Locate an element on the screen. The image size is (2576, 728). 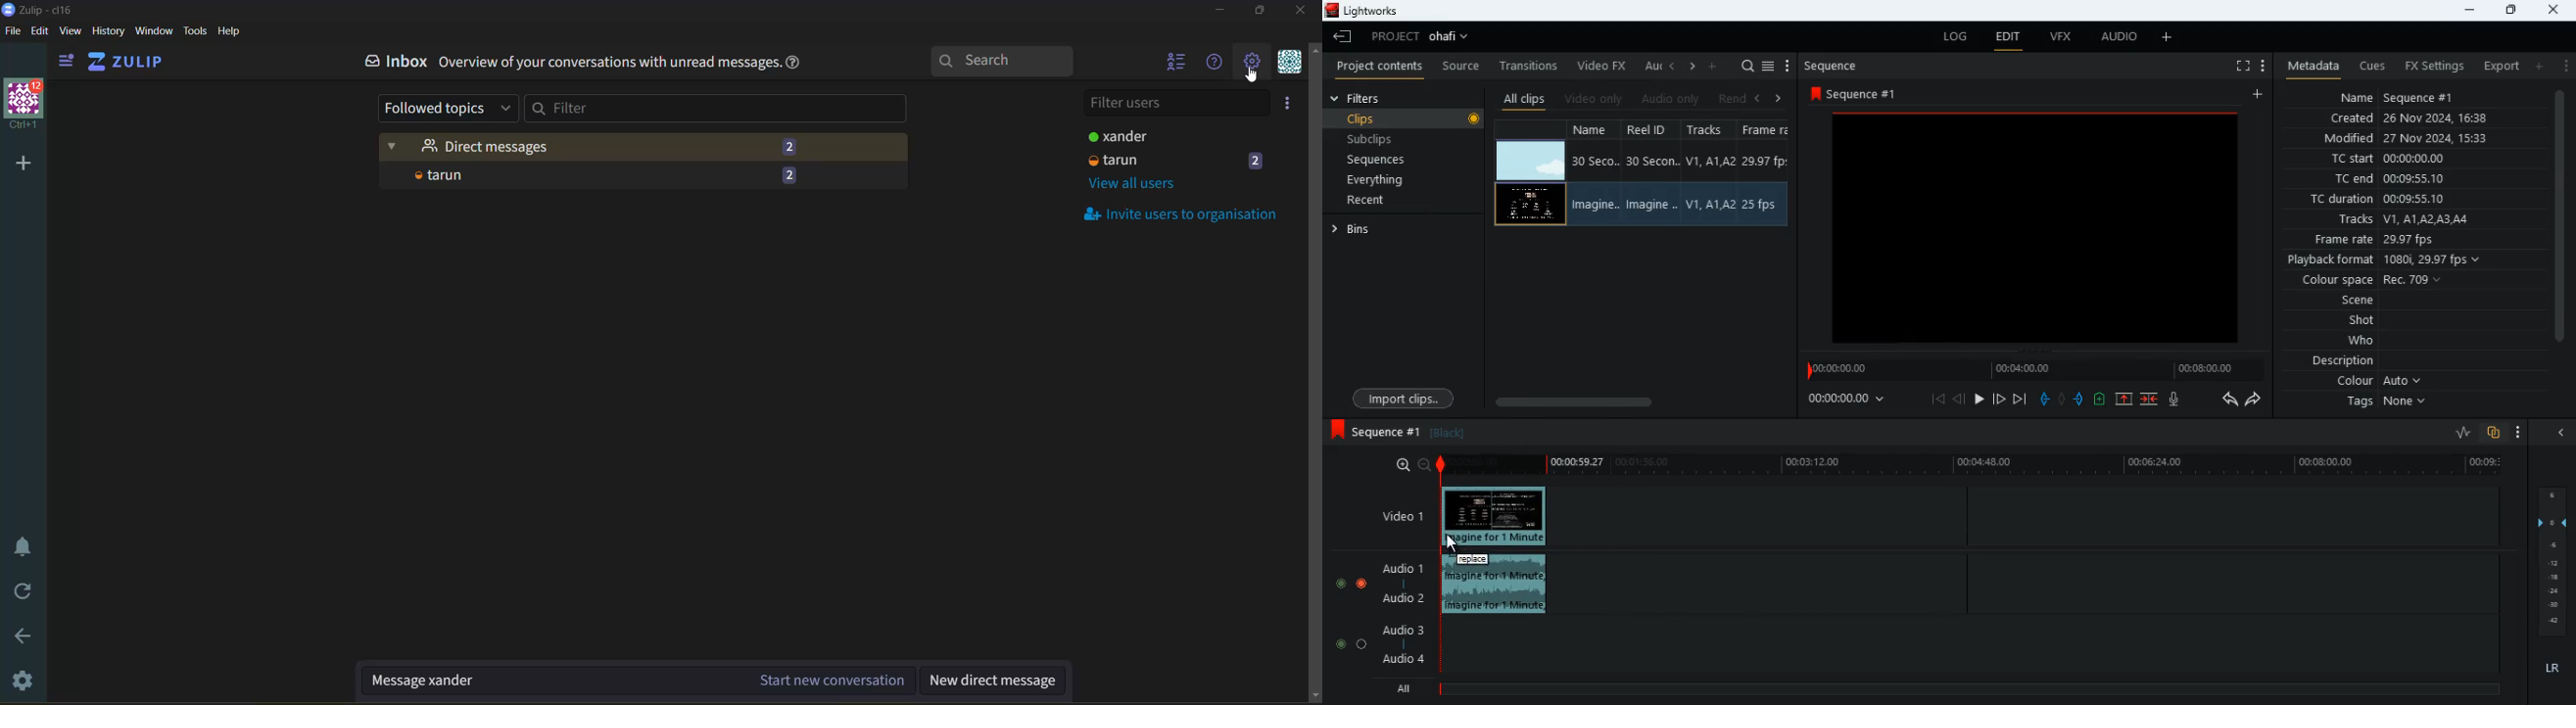
playback format is located at coordinates (2386, 259).